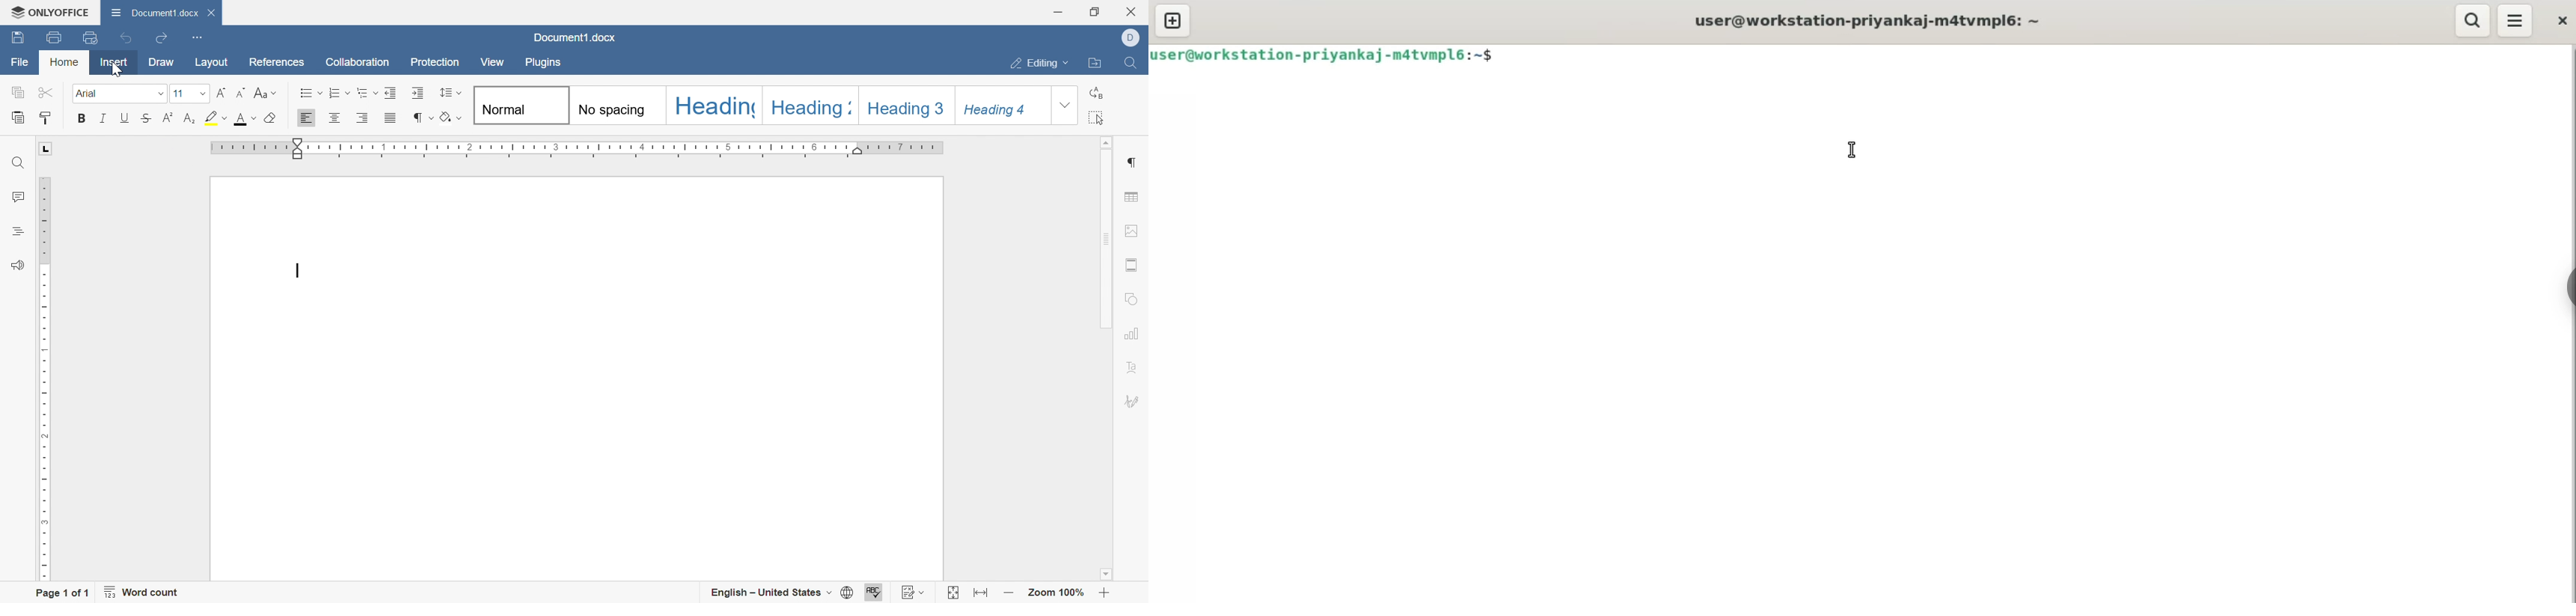 The width and height of the screenshot is (2576, 616). What do you see at coordinates (60, 592) in the screenshot?
I see `Page 1 of 1` at bounding box center [60, 592].